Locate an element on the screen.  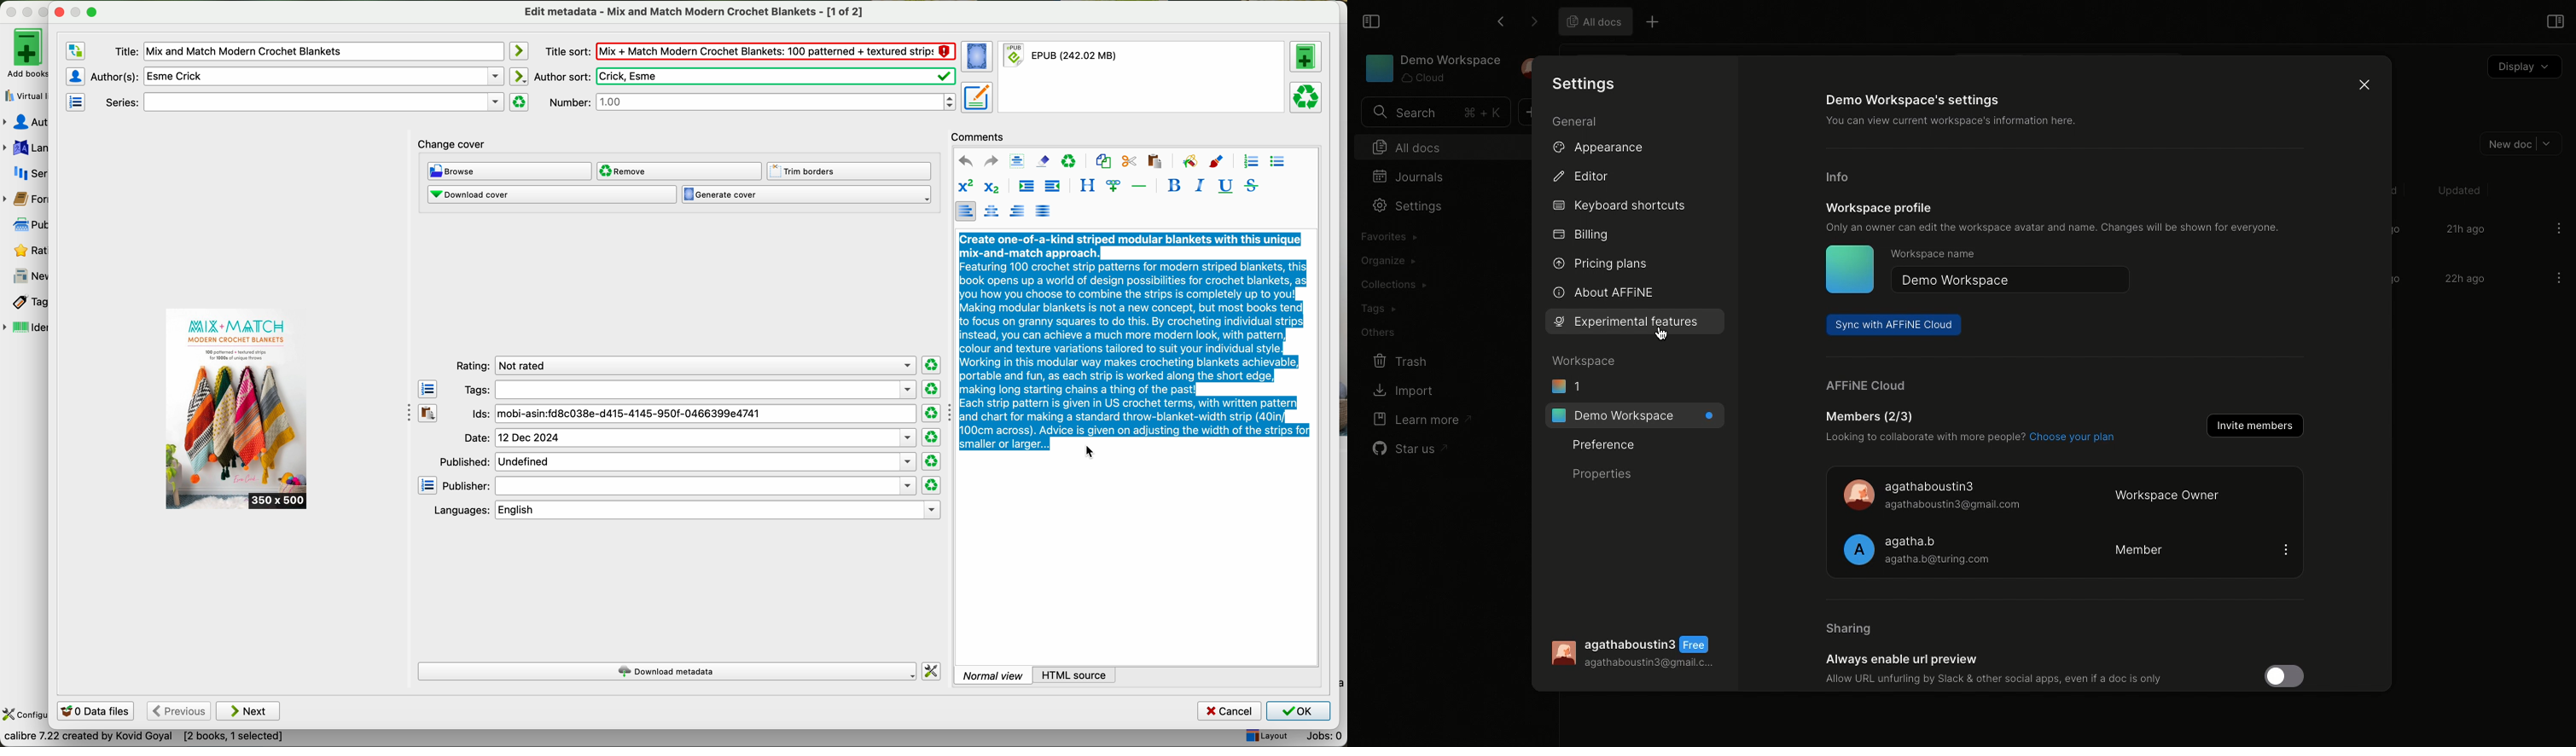
news is located at coordinates (26, 277).